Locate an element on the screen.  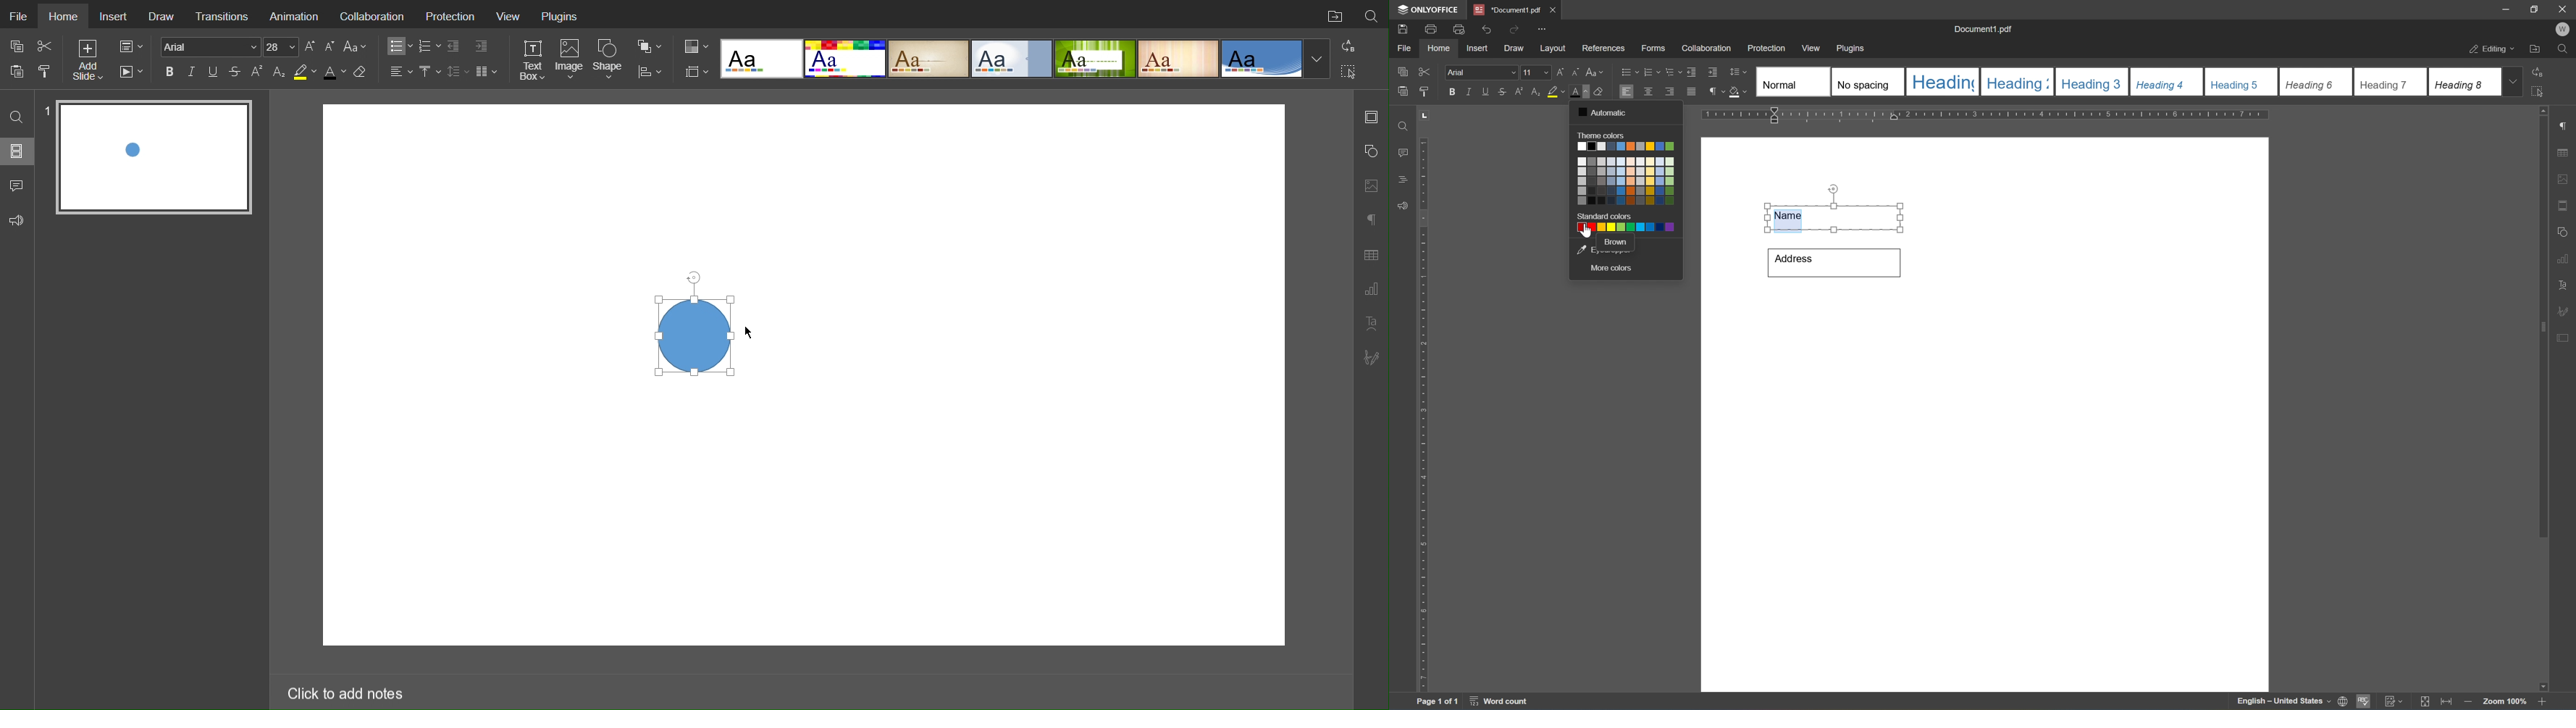
Arrangement is located at coordinates (649, 45).